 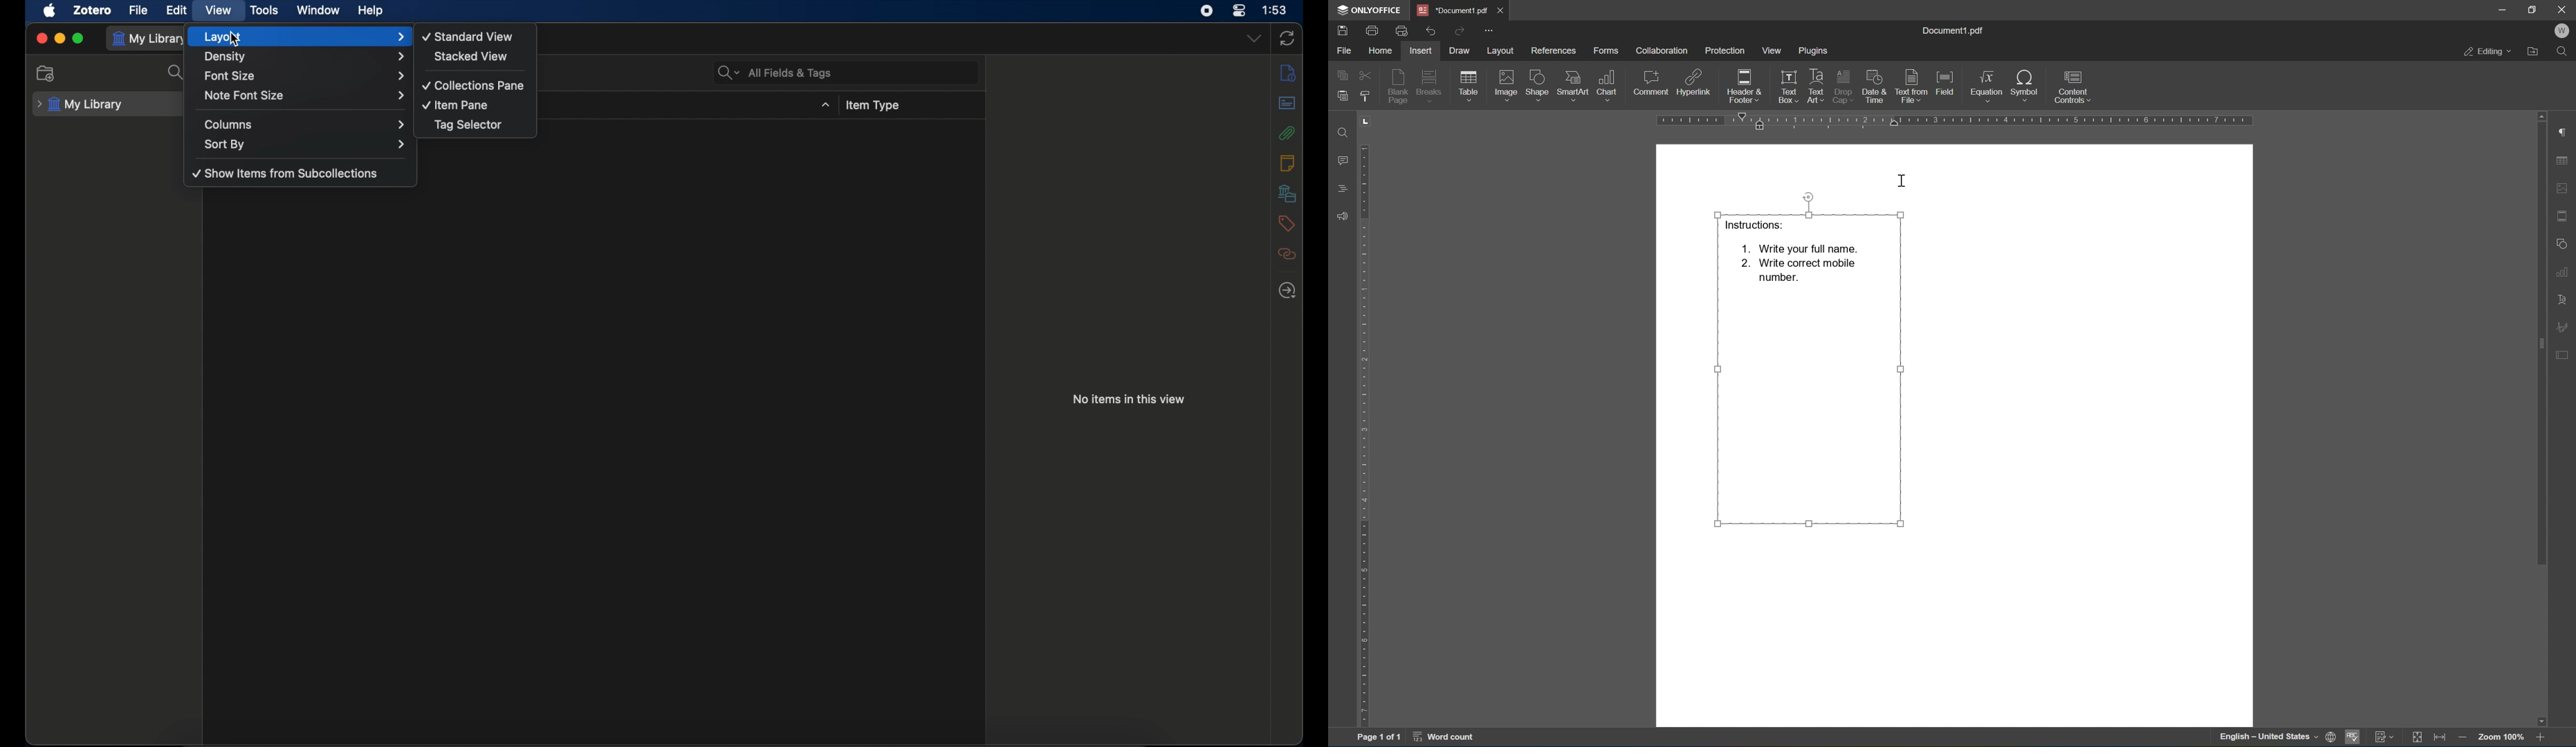 What do you see at coordinates (177, 73) in the screenshot?
I see `search` at bounding box center [177, 73].